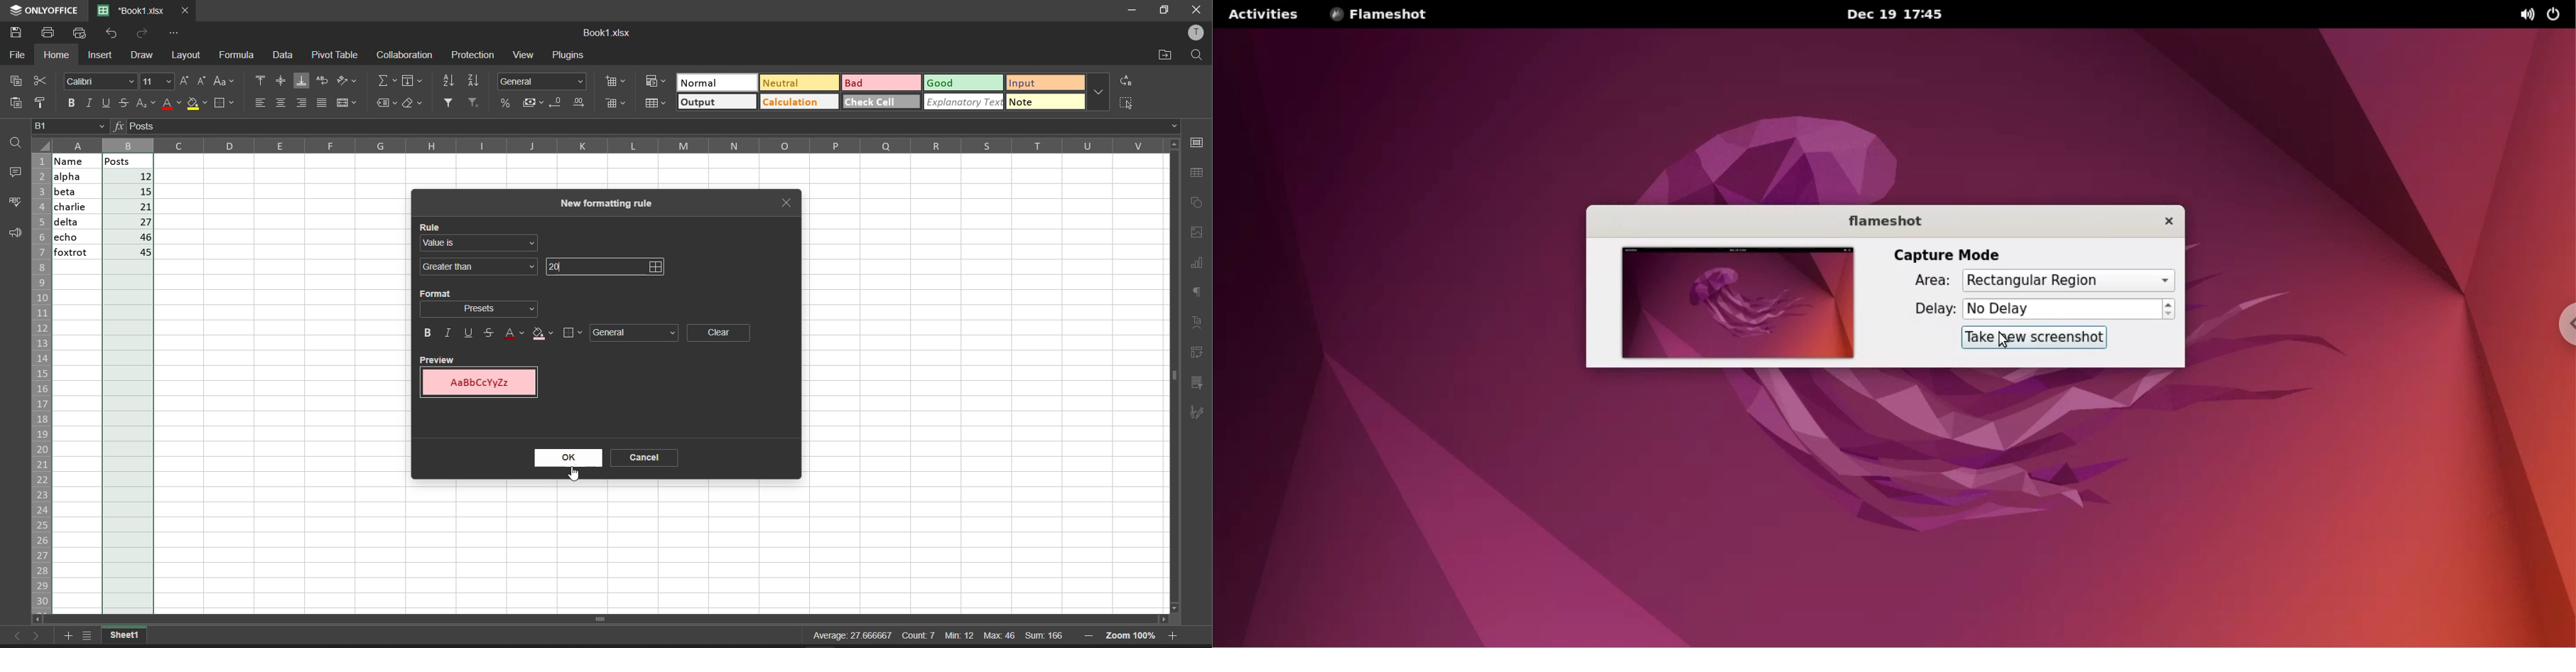  I want to click on bold, so click(424, 333).